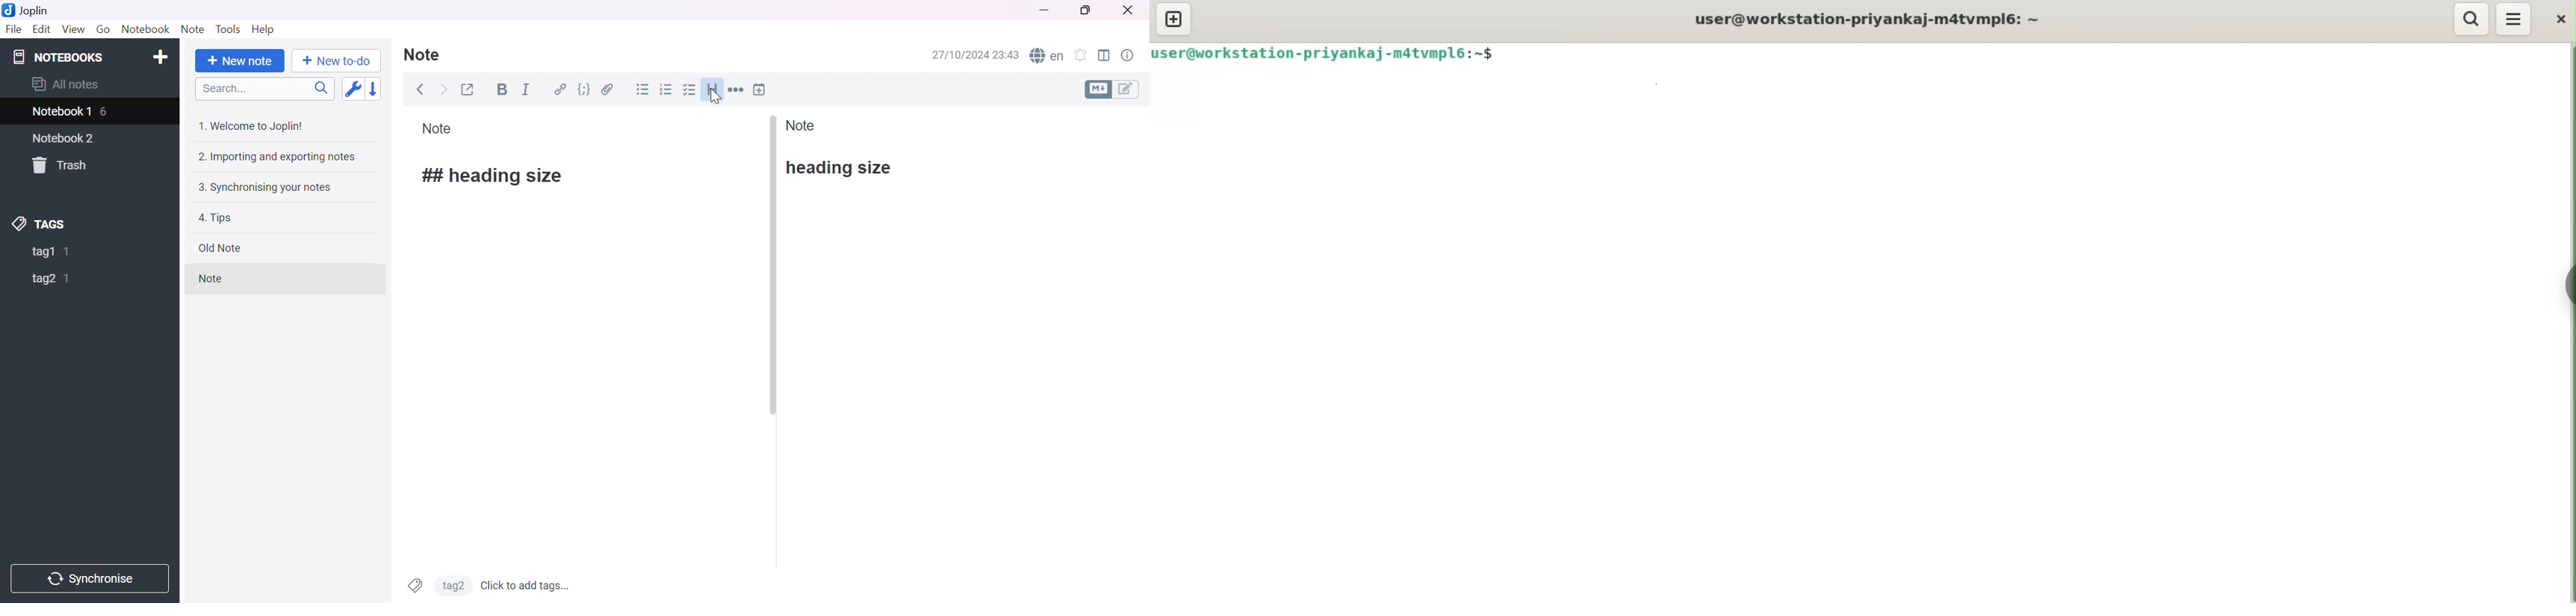 This screenshot has height=616, width=2576. I want to click on Minimize, so click(1046, 11).